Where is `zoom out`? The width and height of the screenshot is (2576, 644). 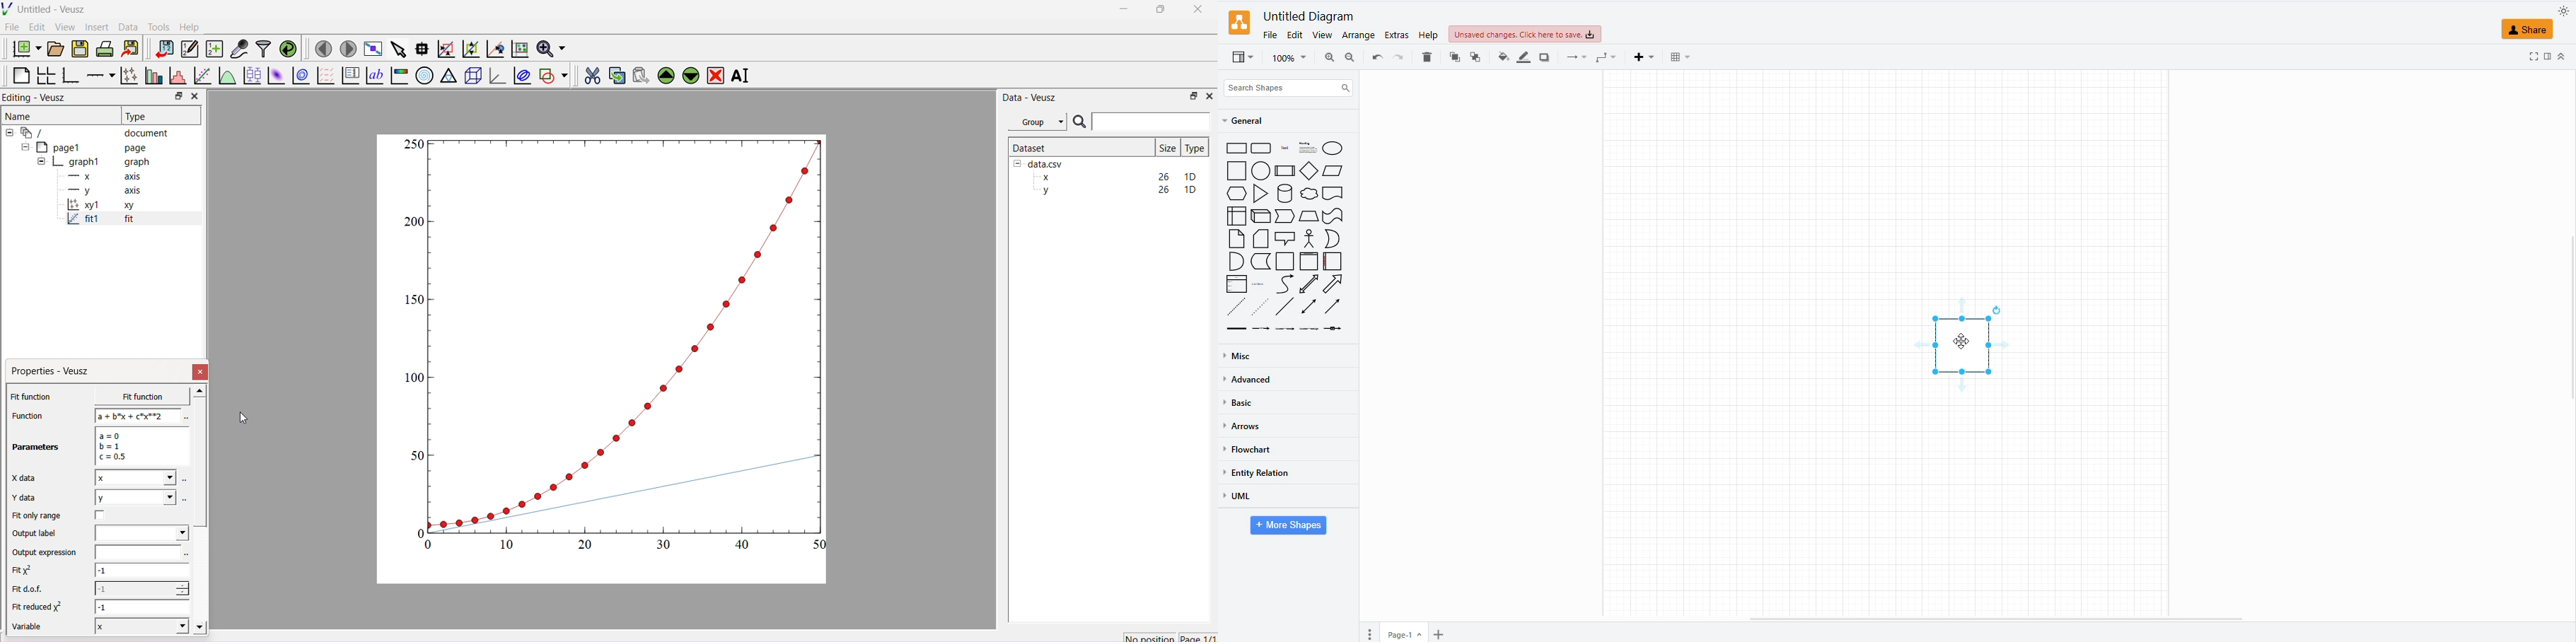 zoom out is located at coordinates (1351, 54).